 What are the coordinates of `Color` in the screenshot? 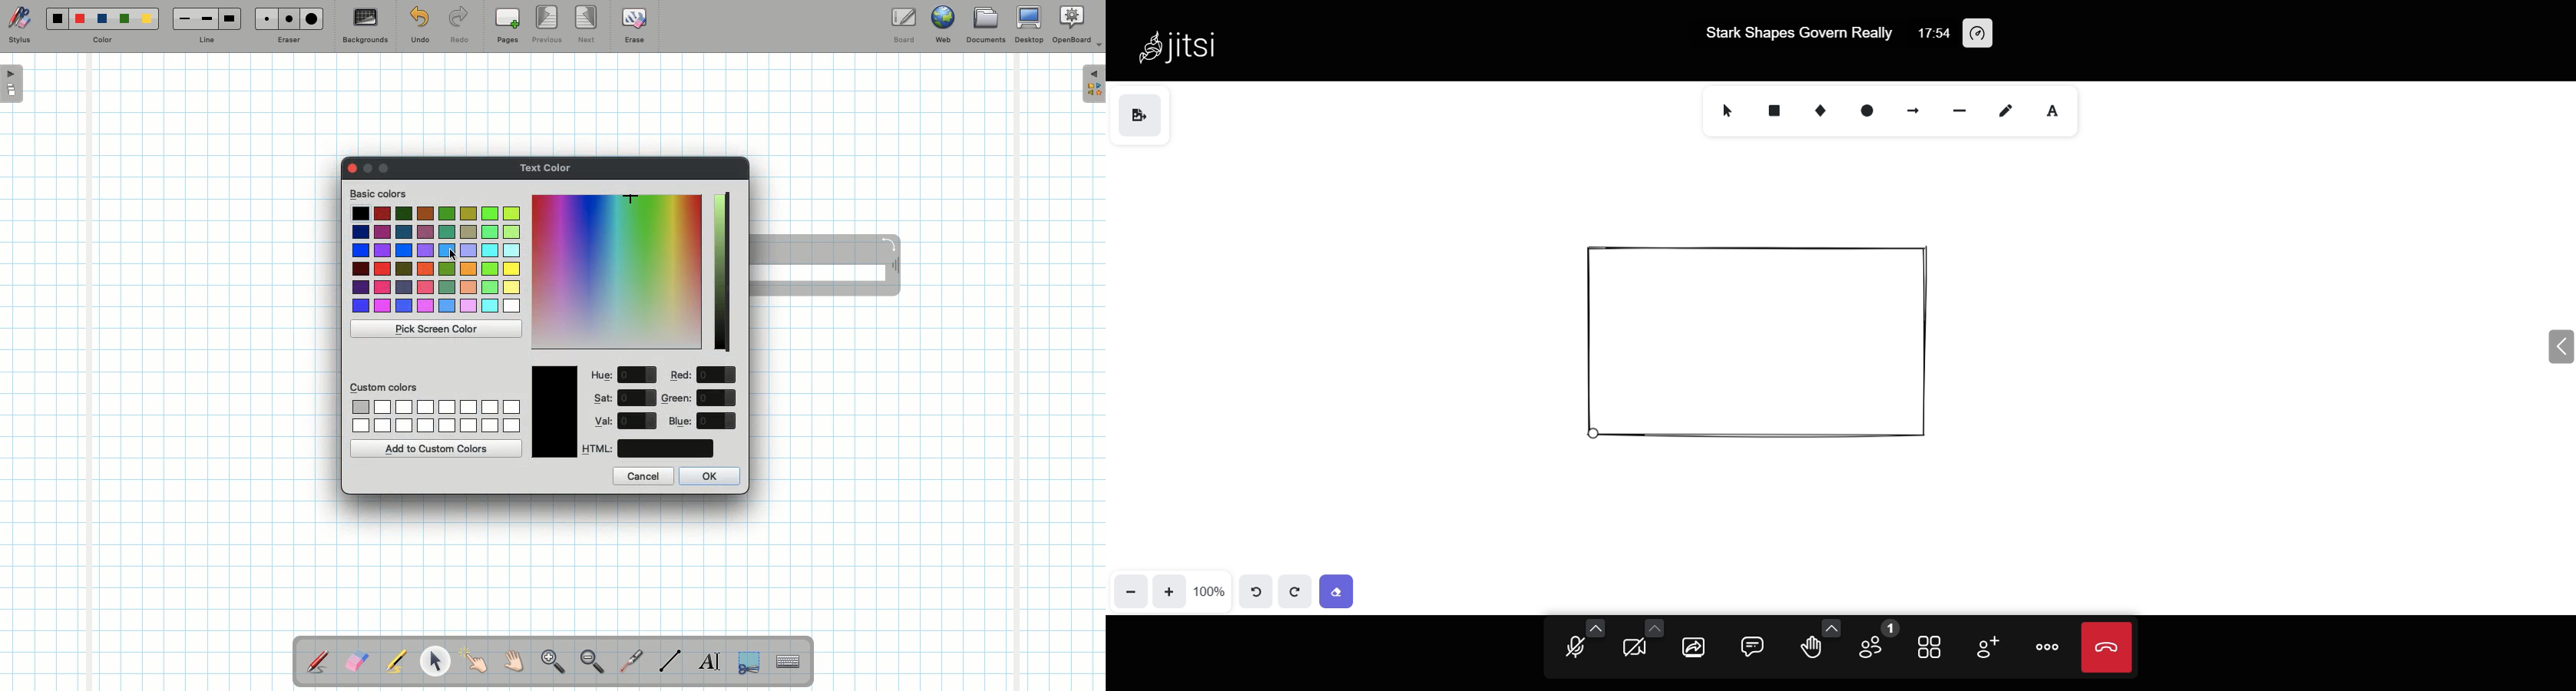 It's located at (101, 41).